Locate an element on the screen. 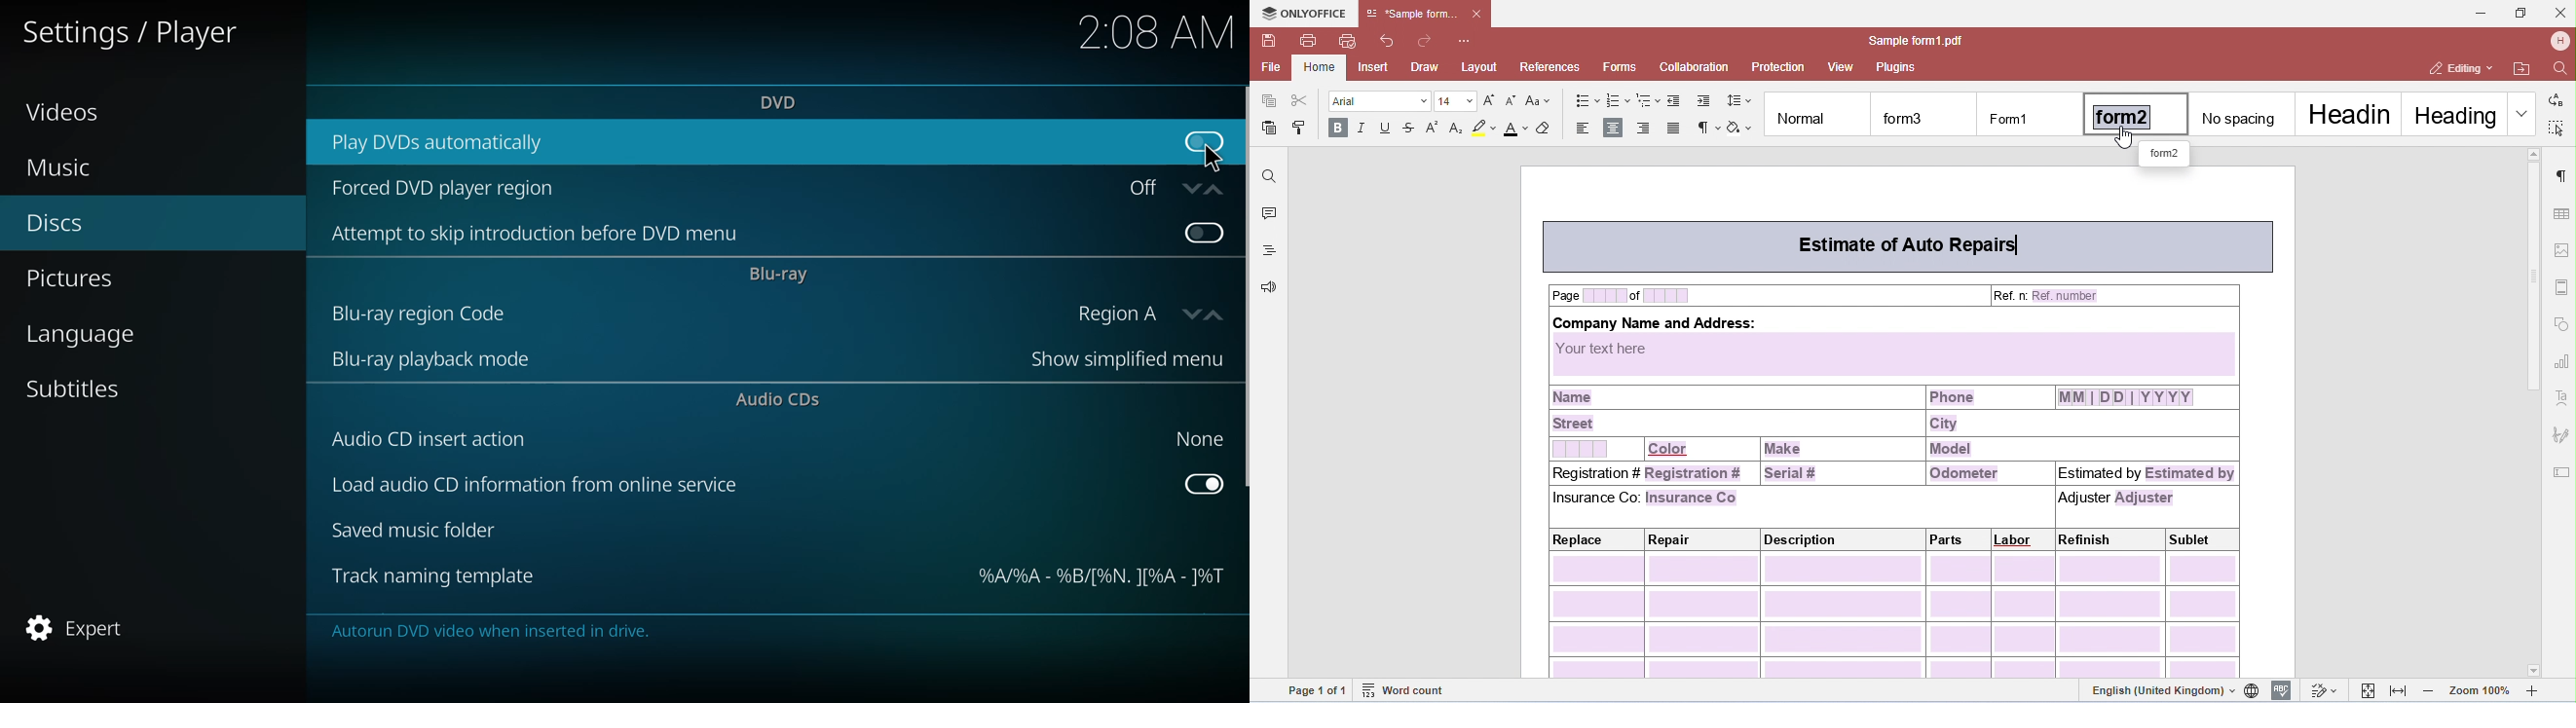 This screenshot has height=728, width=2576. saved music folder is located at coordinates (419, 532).